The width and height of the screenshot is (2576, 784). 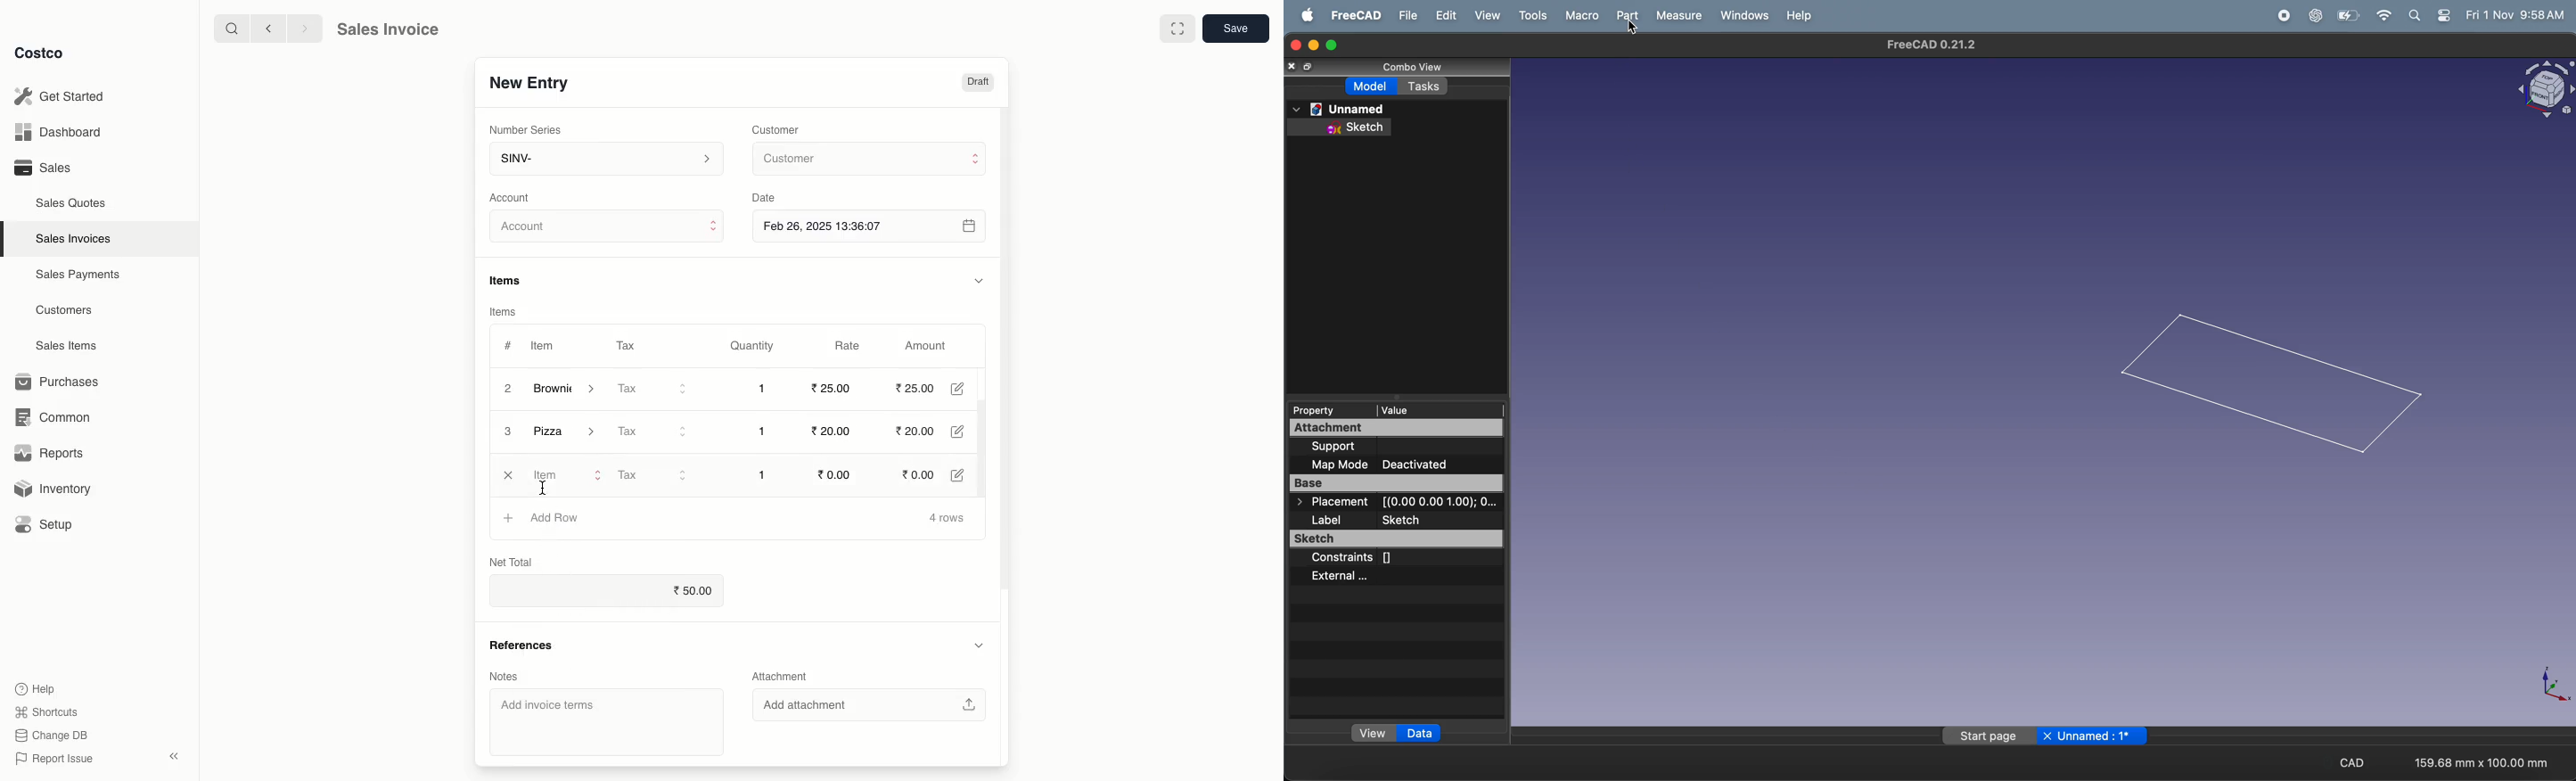 I want to click on 3, so click(x=509, y=432).